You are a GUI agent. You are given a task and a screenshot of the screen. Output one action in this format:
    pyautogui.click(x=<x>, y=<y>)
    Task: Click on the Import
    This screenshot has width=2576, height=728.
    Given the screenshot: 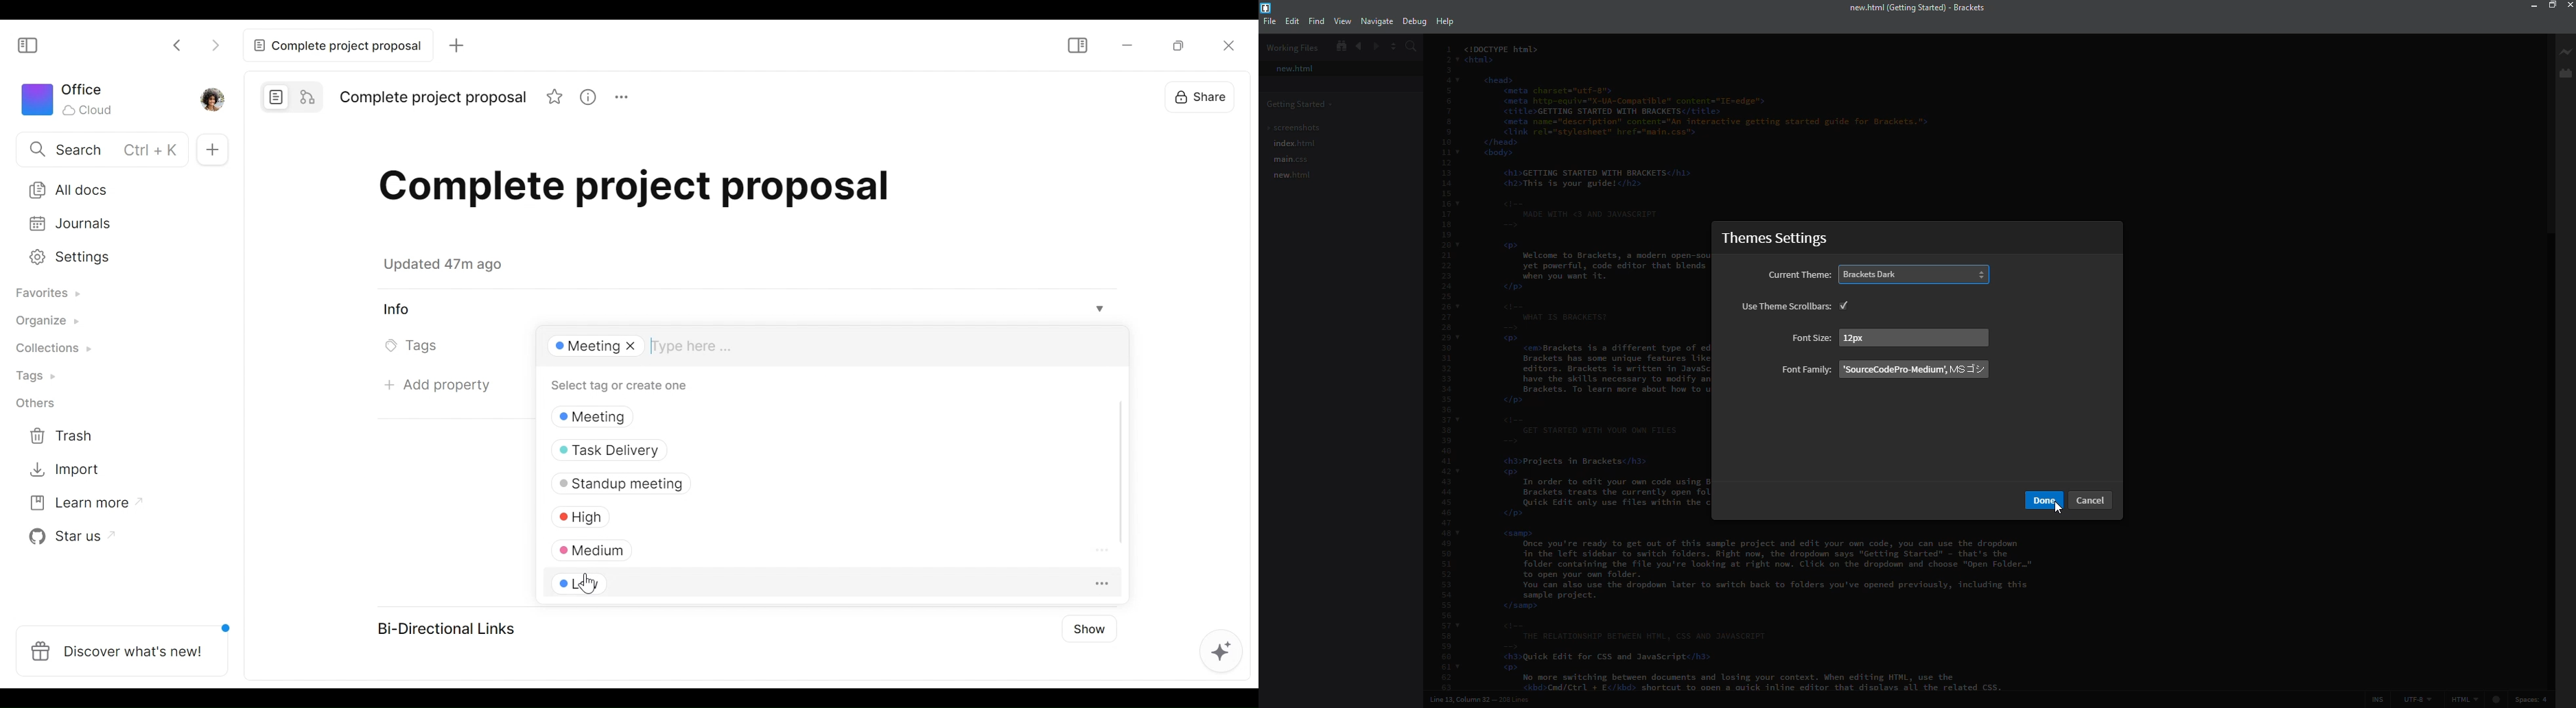 What is the action you would take?
    pyautogui.click(x=68, y=471)
    